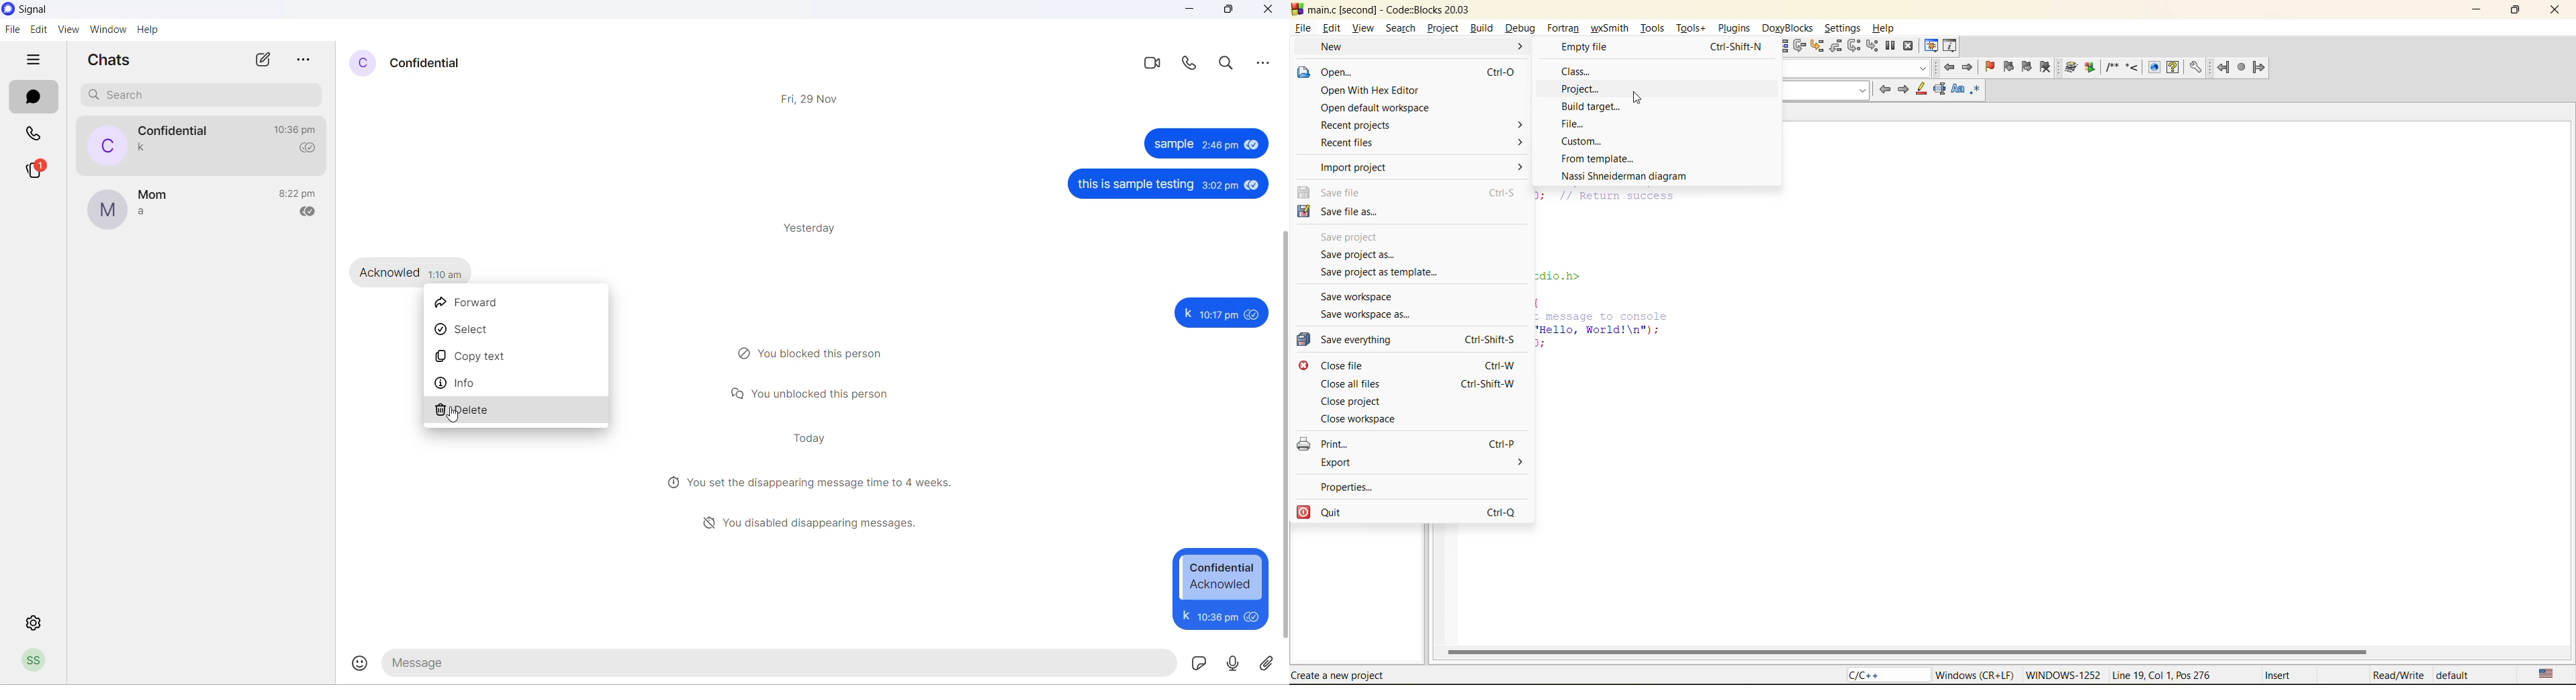 This screenshot has width=2576, height=700. What do you see at coordinates (1358, 418) in the screenshot?
I see `close workspace` at bounding box center [1358, 418].